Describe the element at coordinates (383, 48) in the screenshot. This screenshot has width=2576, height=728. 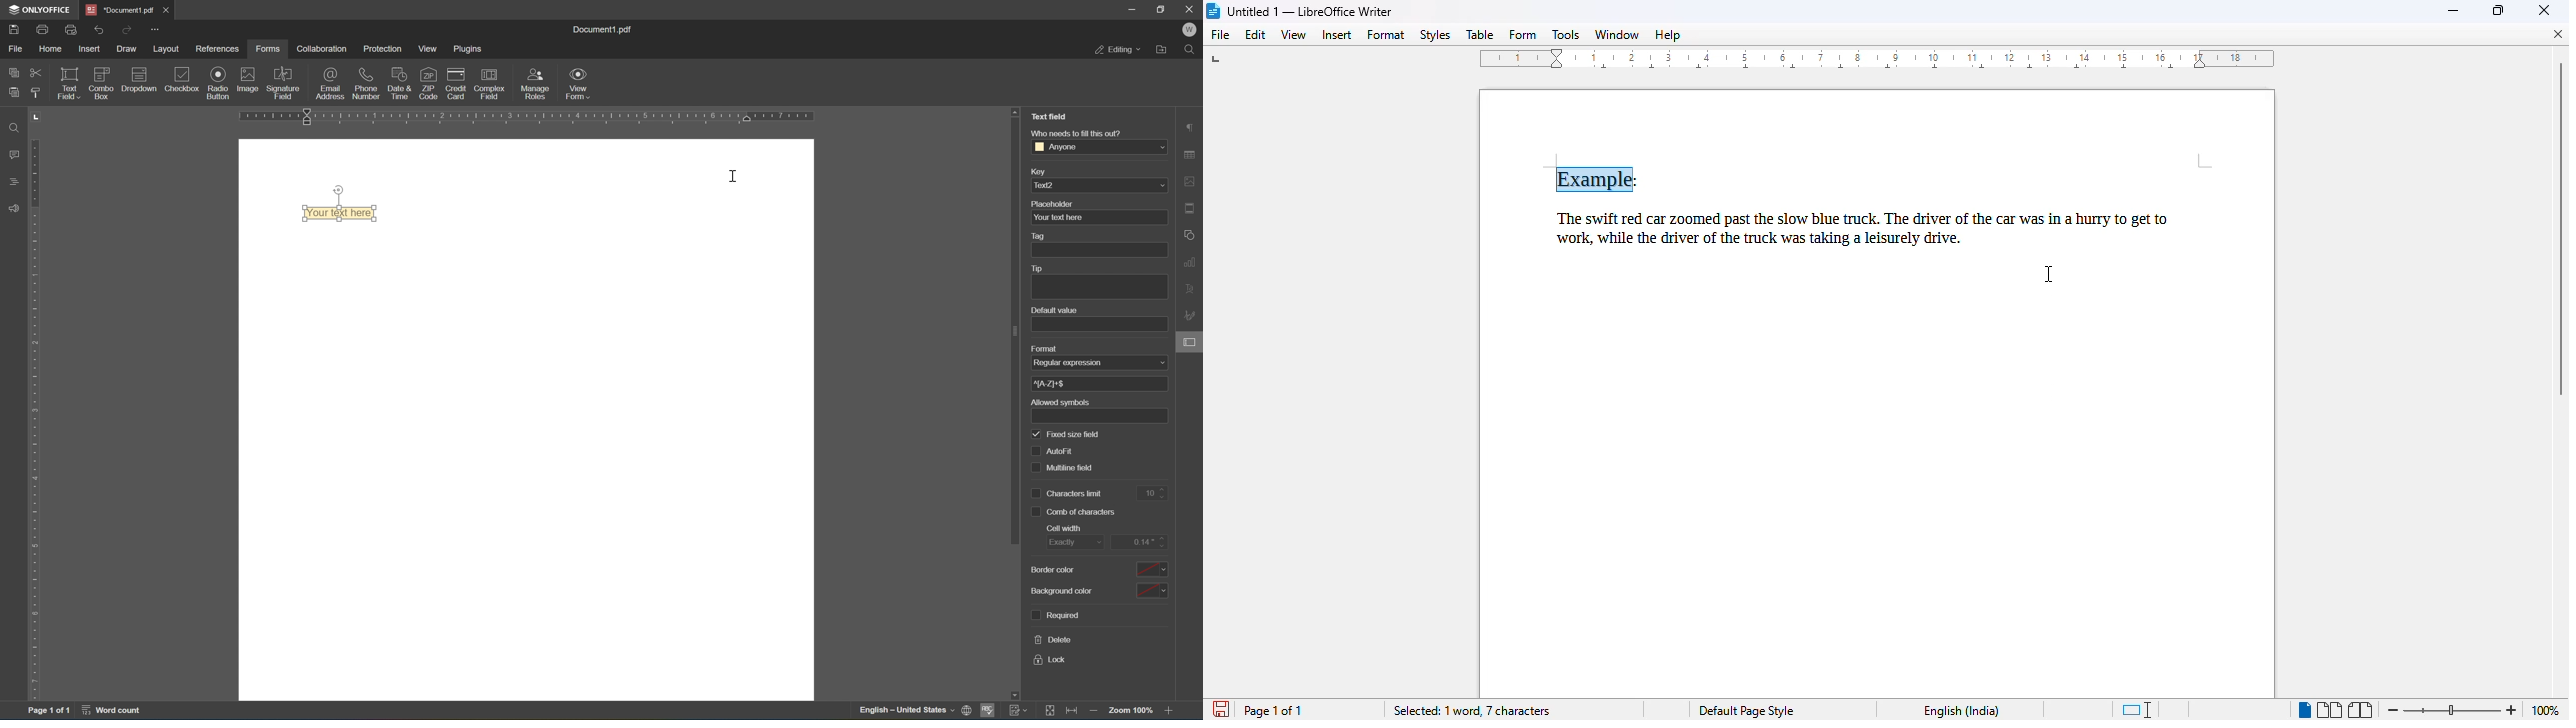
I see `protection` at that location.